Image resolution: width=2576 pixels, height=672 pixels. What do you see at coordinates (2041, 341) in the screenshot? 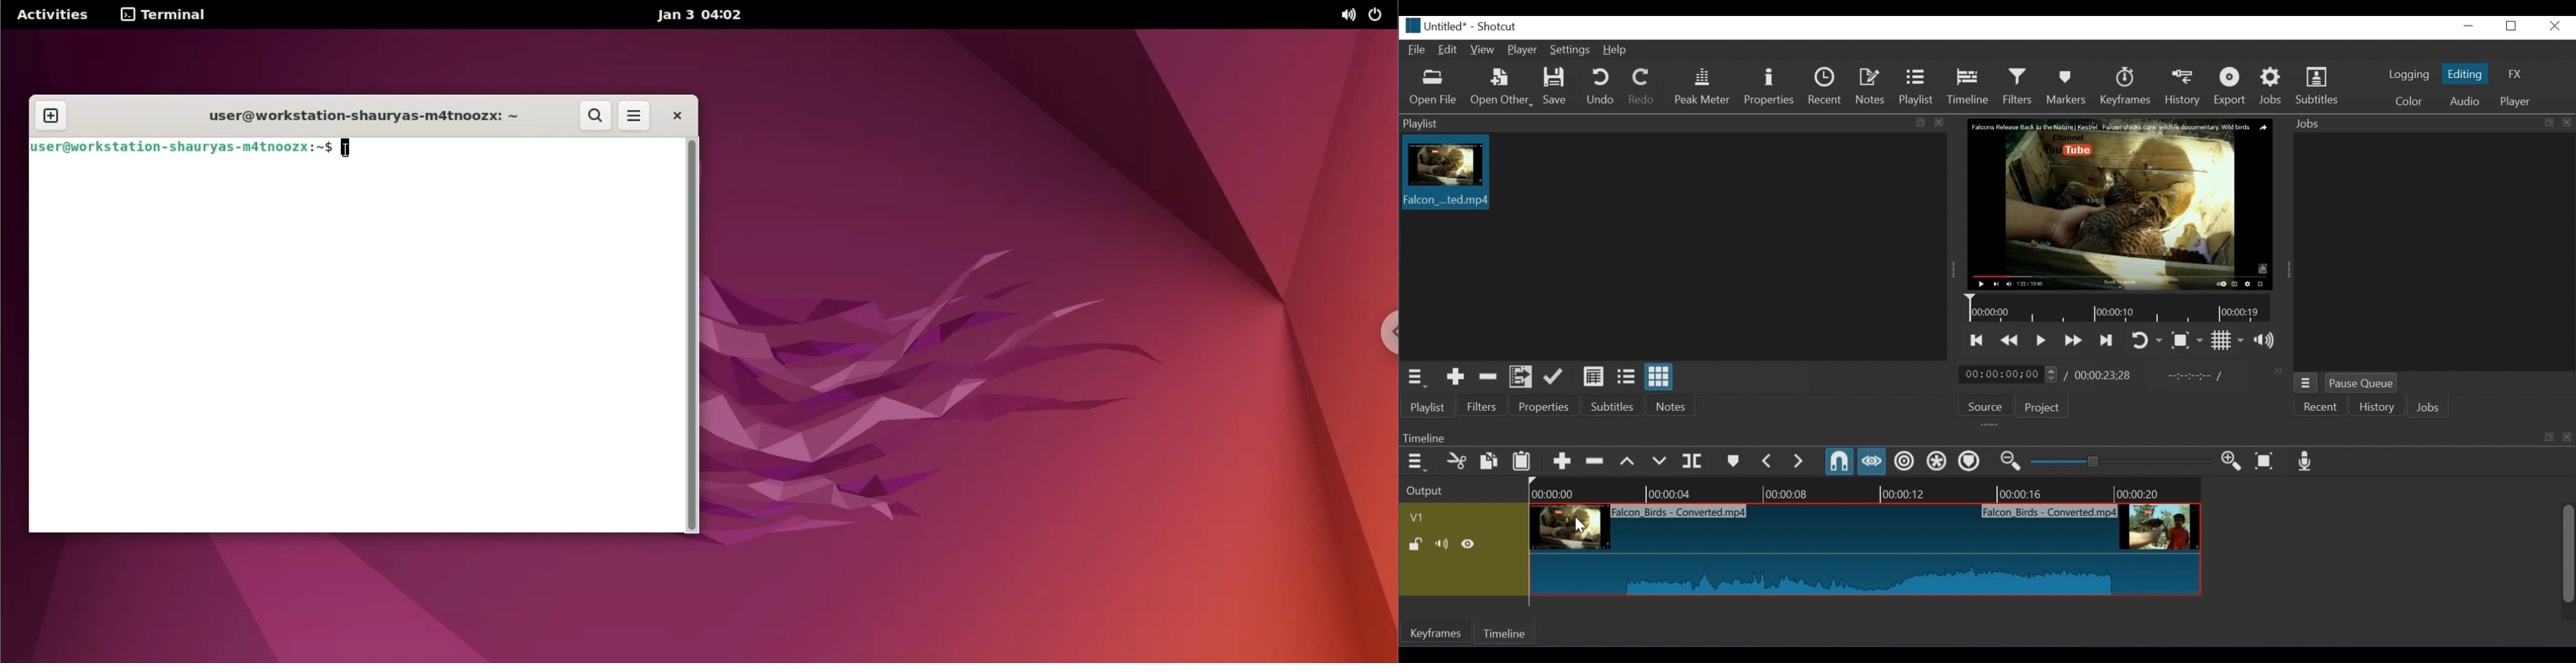
I see `Toggle play or pause` at bounding box center [2041, 341].